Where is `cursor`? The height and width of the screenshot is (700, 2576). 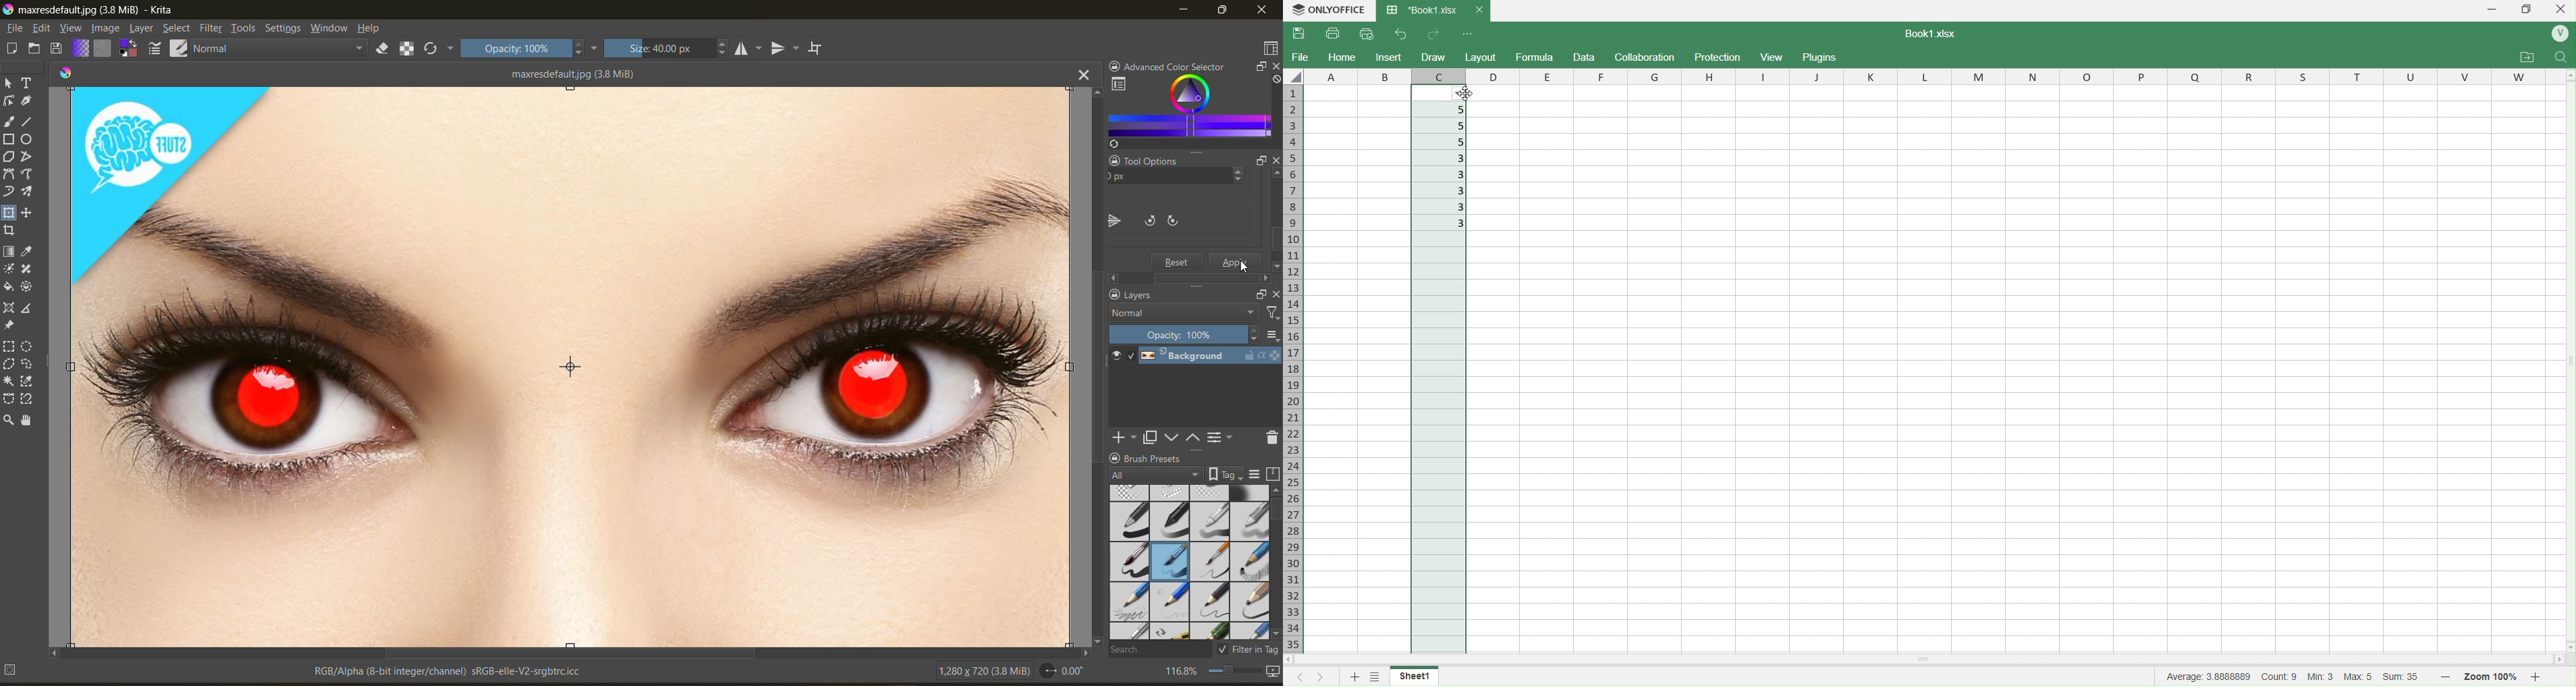 cursor is located at coordinates (1245, 267).